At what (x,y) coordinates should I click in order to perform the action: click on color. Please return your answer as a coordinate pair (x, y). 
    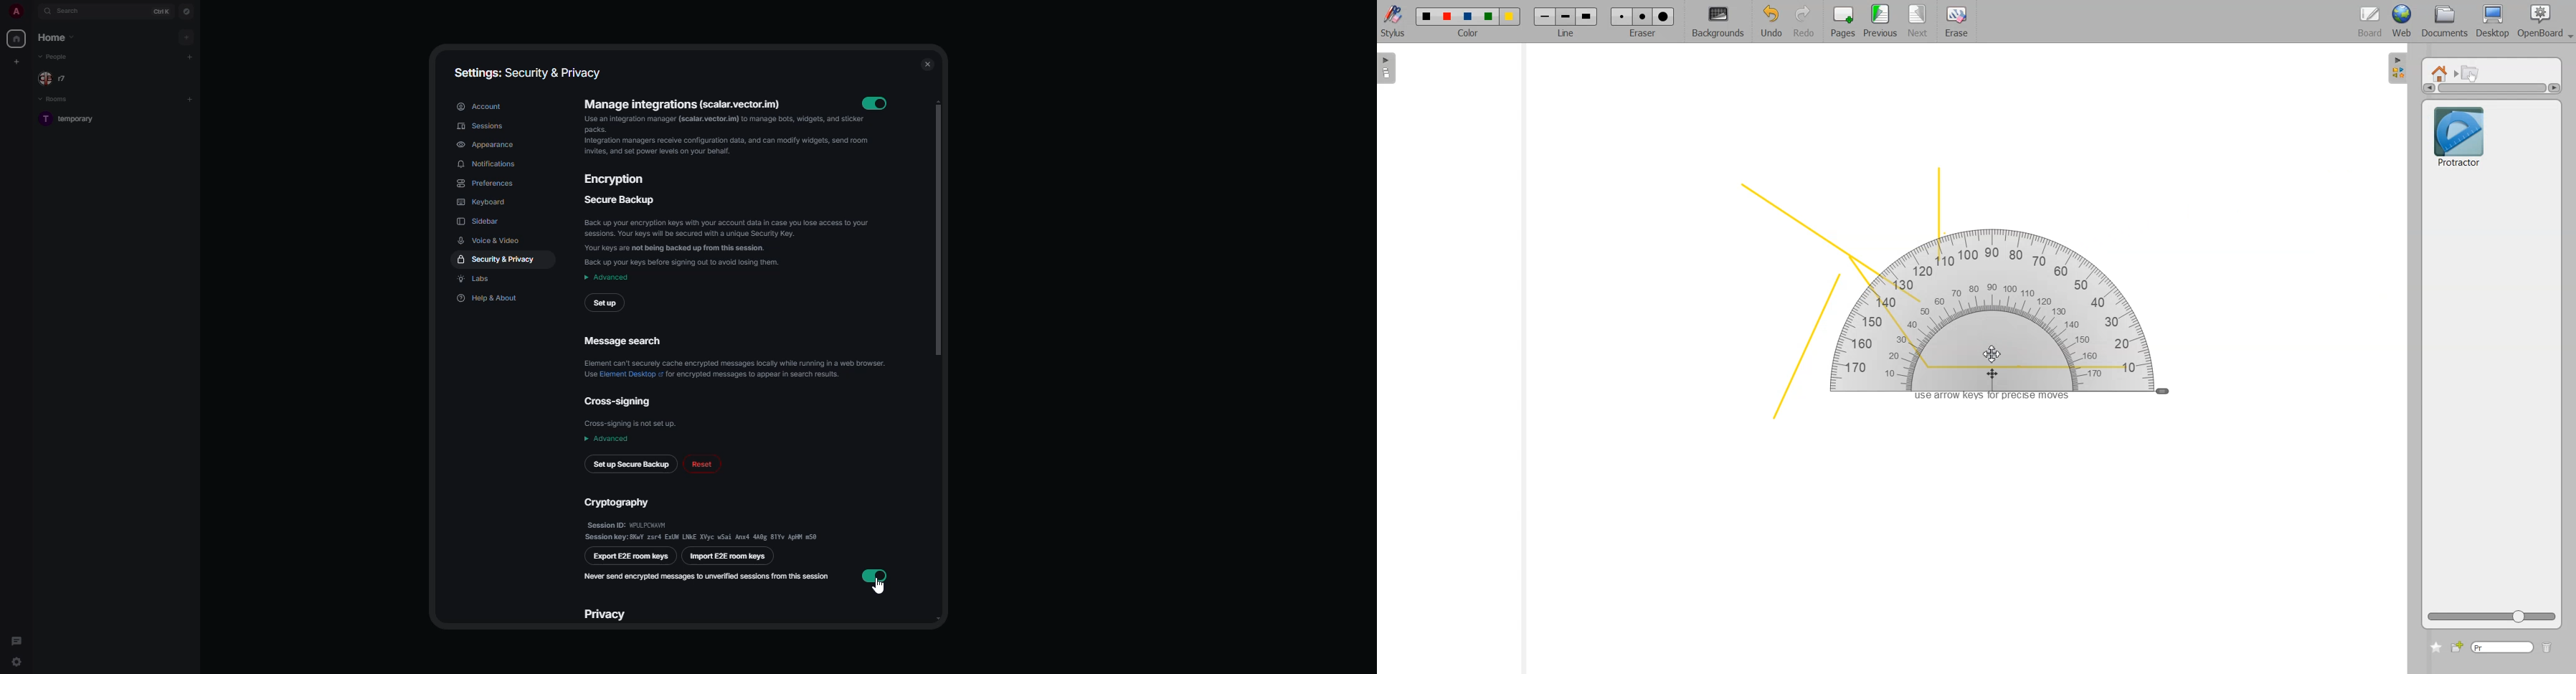
    Looking at the image, I should click on (1469, 35).